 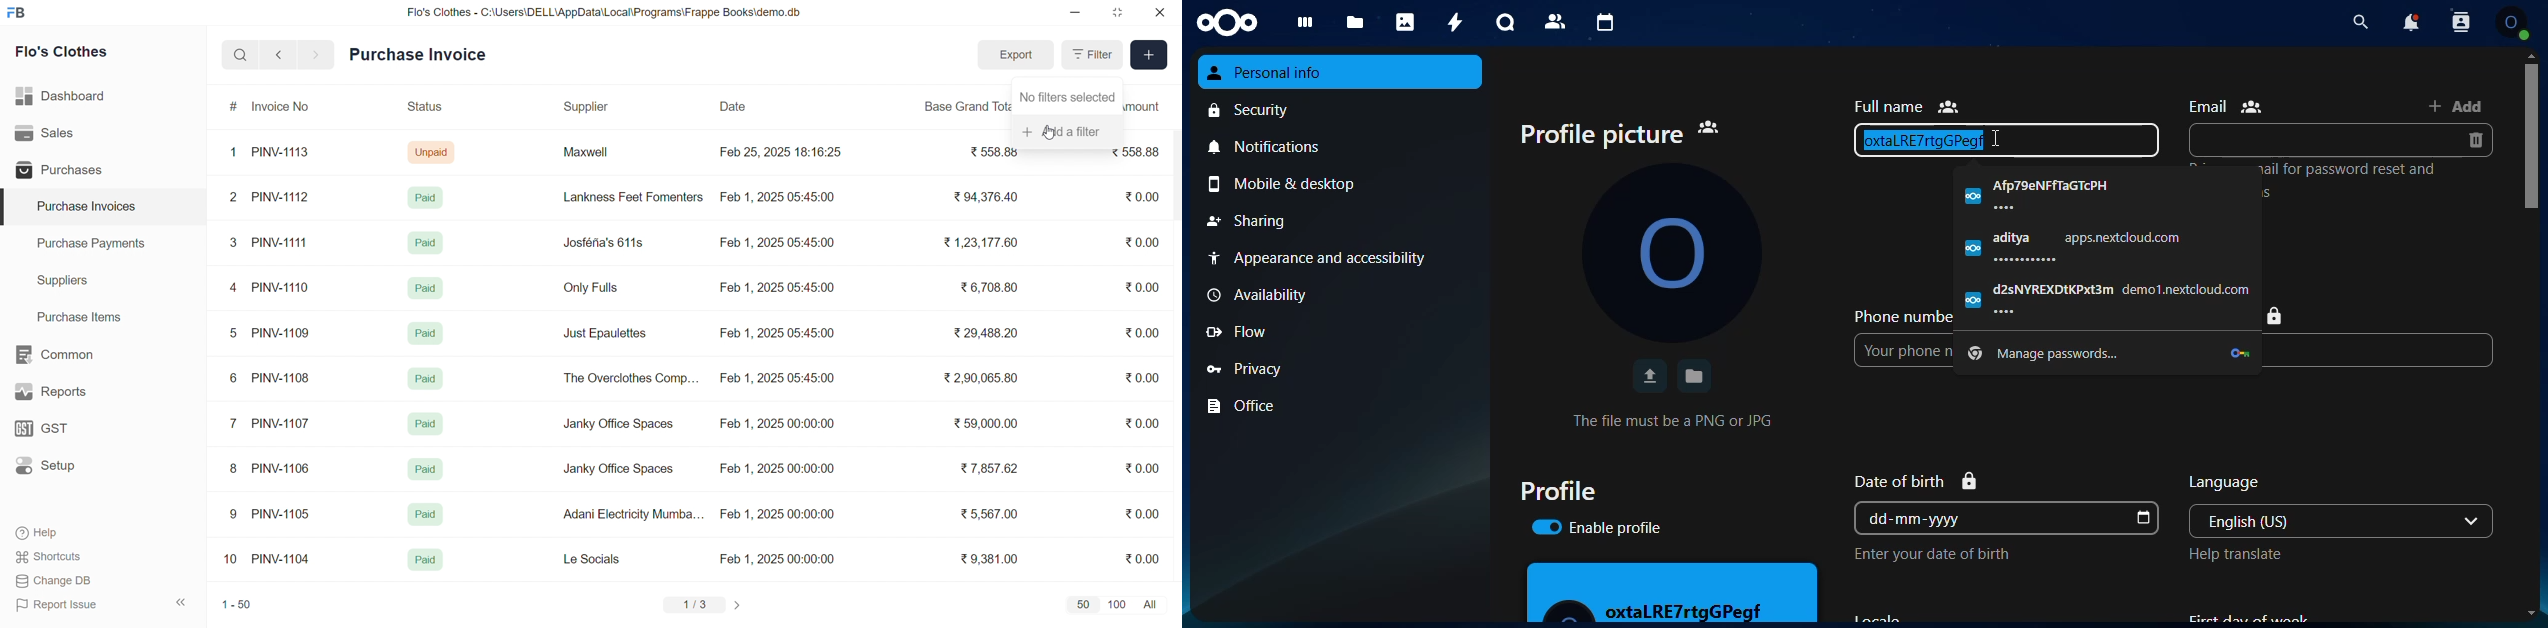 I want to click on Feb 1, 2025 05:45:00, so click(x=779, y=288).